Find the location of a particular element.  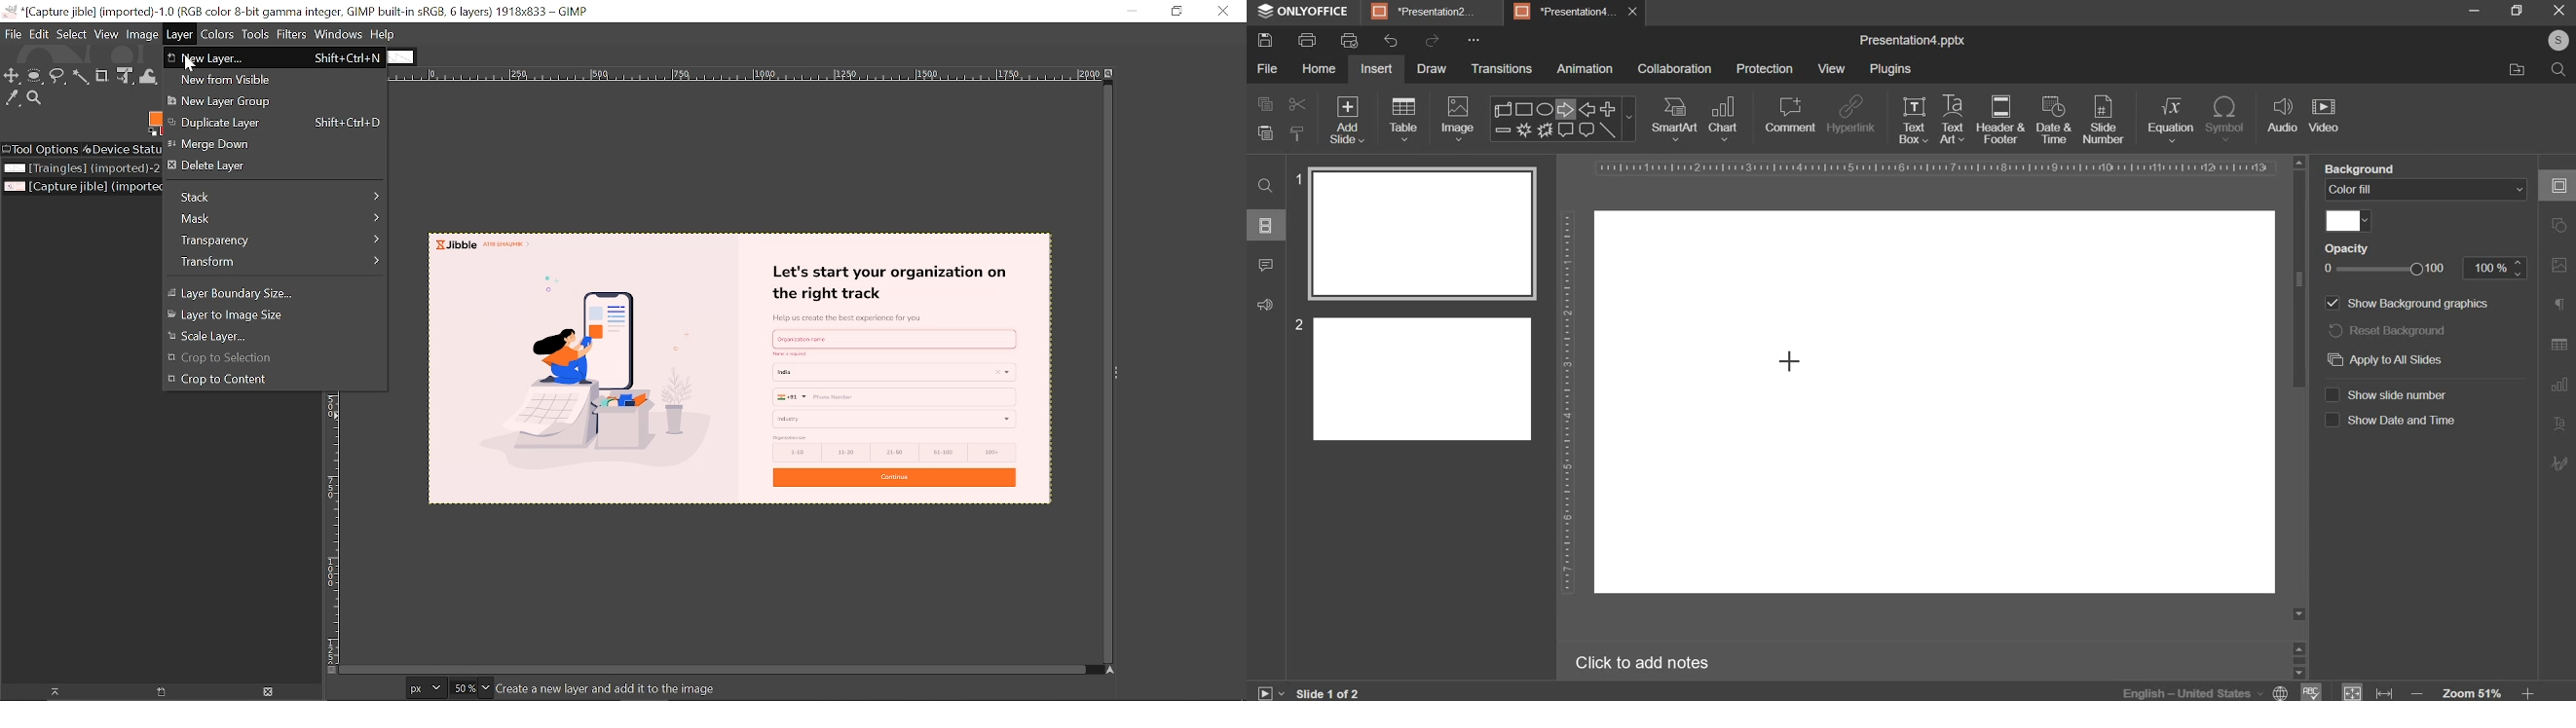

play is located at coordinates (1264, 690).